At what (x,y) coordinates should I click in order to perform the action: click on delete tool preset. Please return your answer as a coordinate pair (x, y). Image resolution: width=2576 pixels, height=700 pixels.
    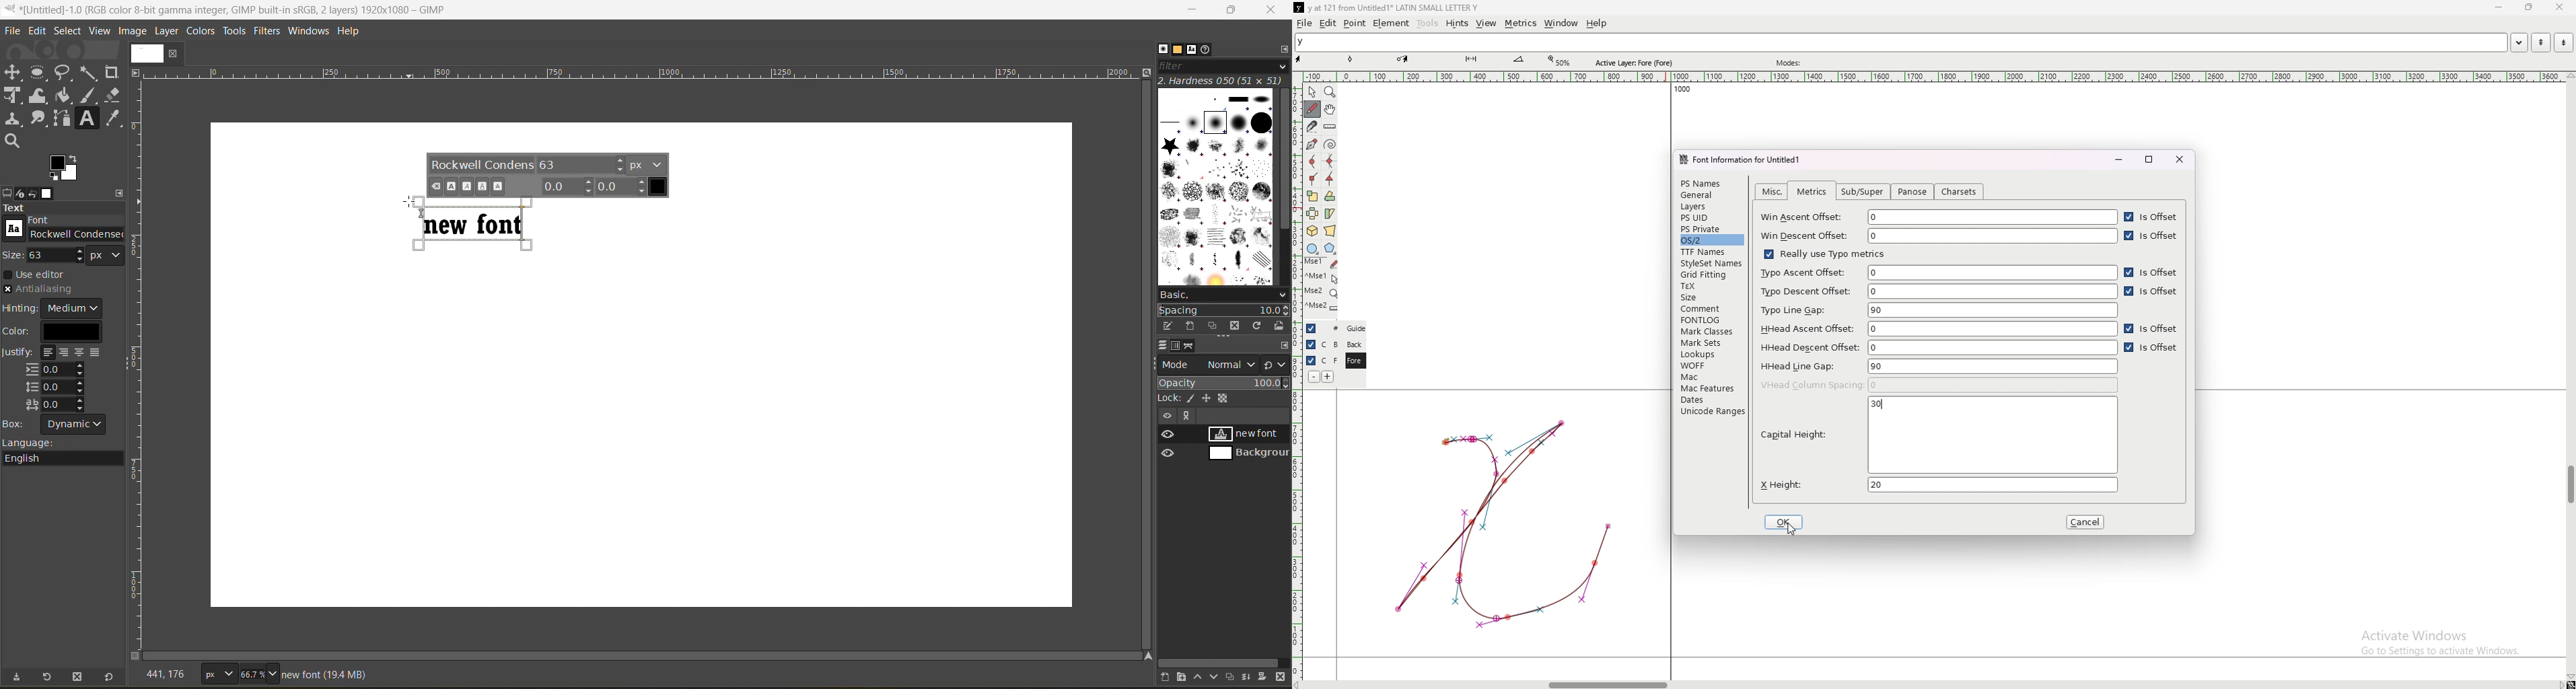
    Looking at the image, I should click on (77, 679).